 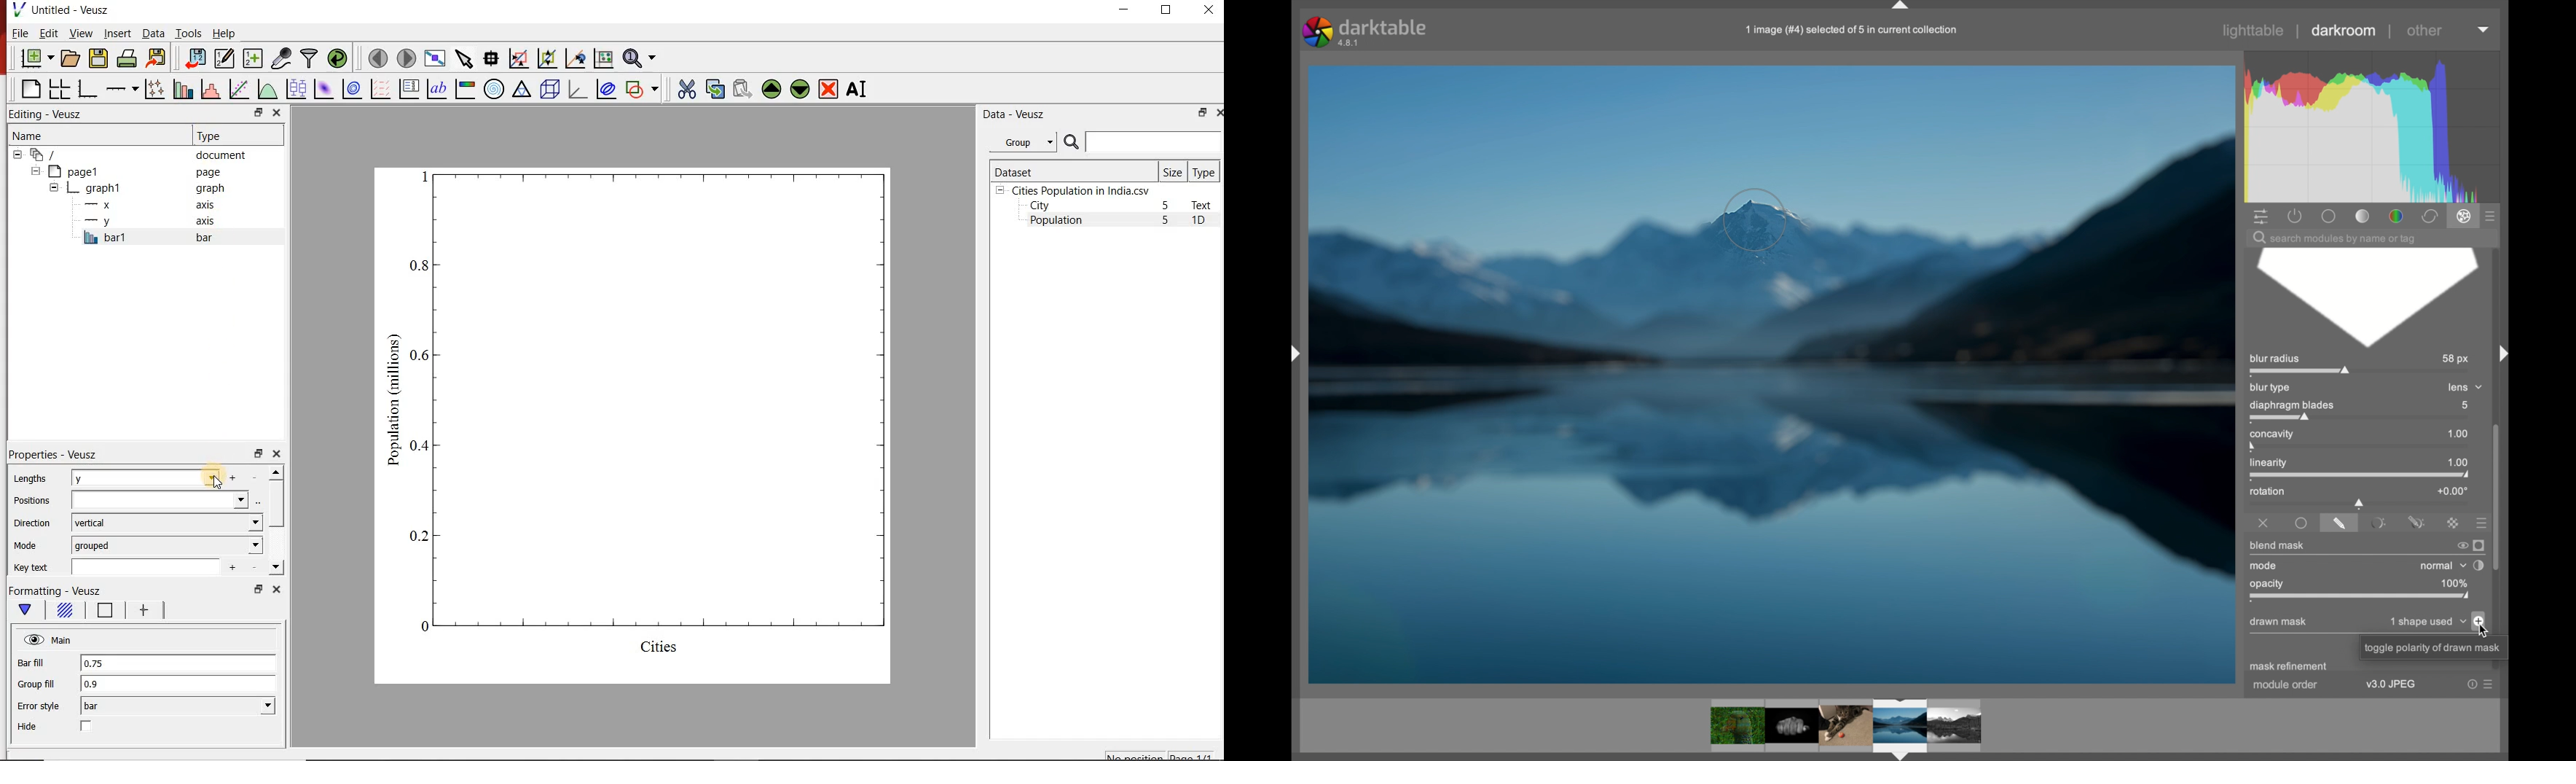 What do you see at coordinates (2365, 299) in the screenshot?
I see `blur diaphragm blade` at bounding box center [2365, 299].